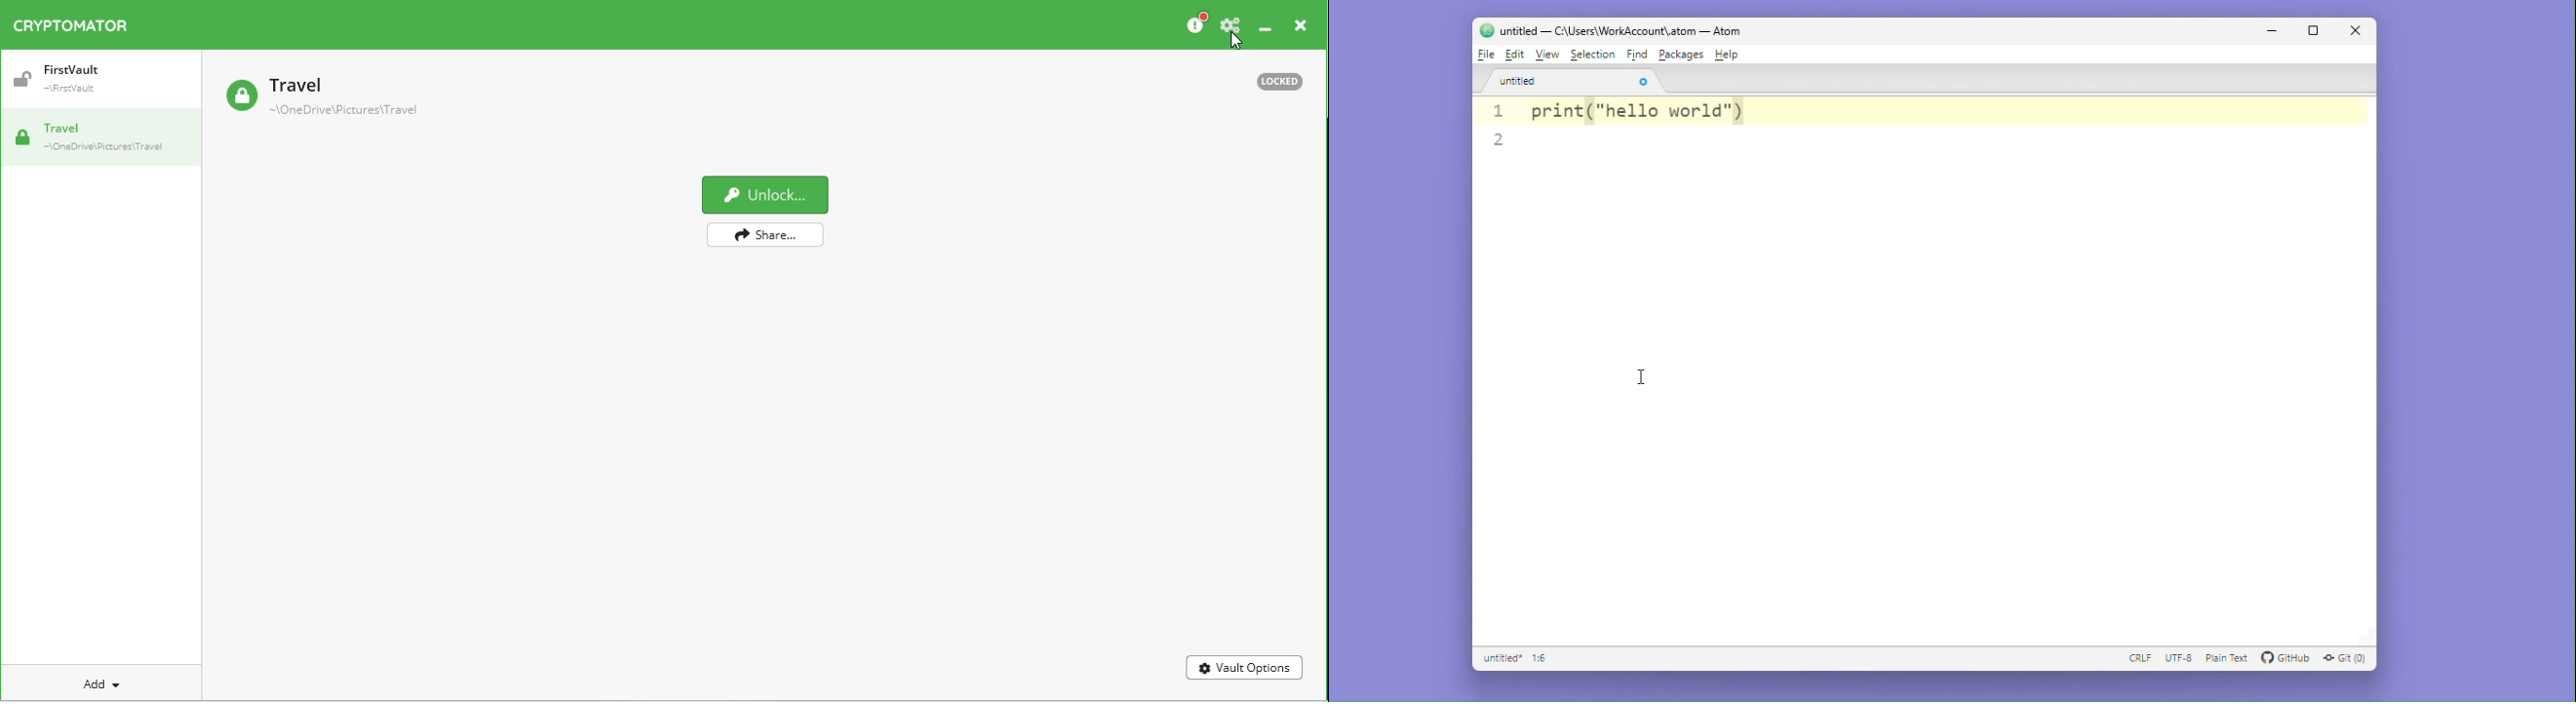 The width and height of the screenshot is (2576, 728). I want to click on 2:1, so click(1541, 660).